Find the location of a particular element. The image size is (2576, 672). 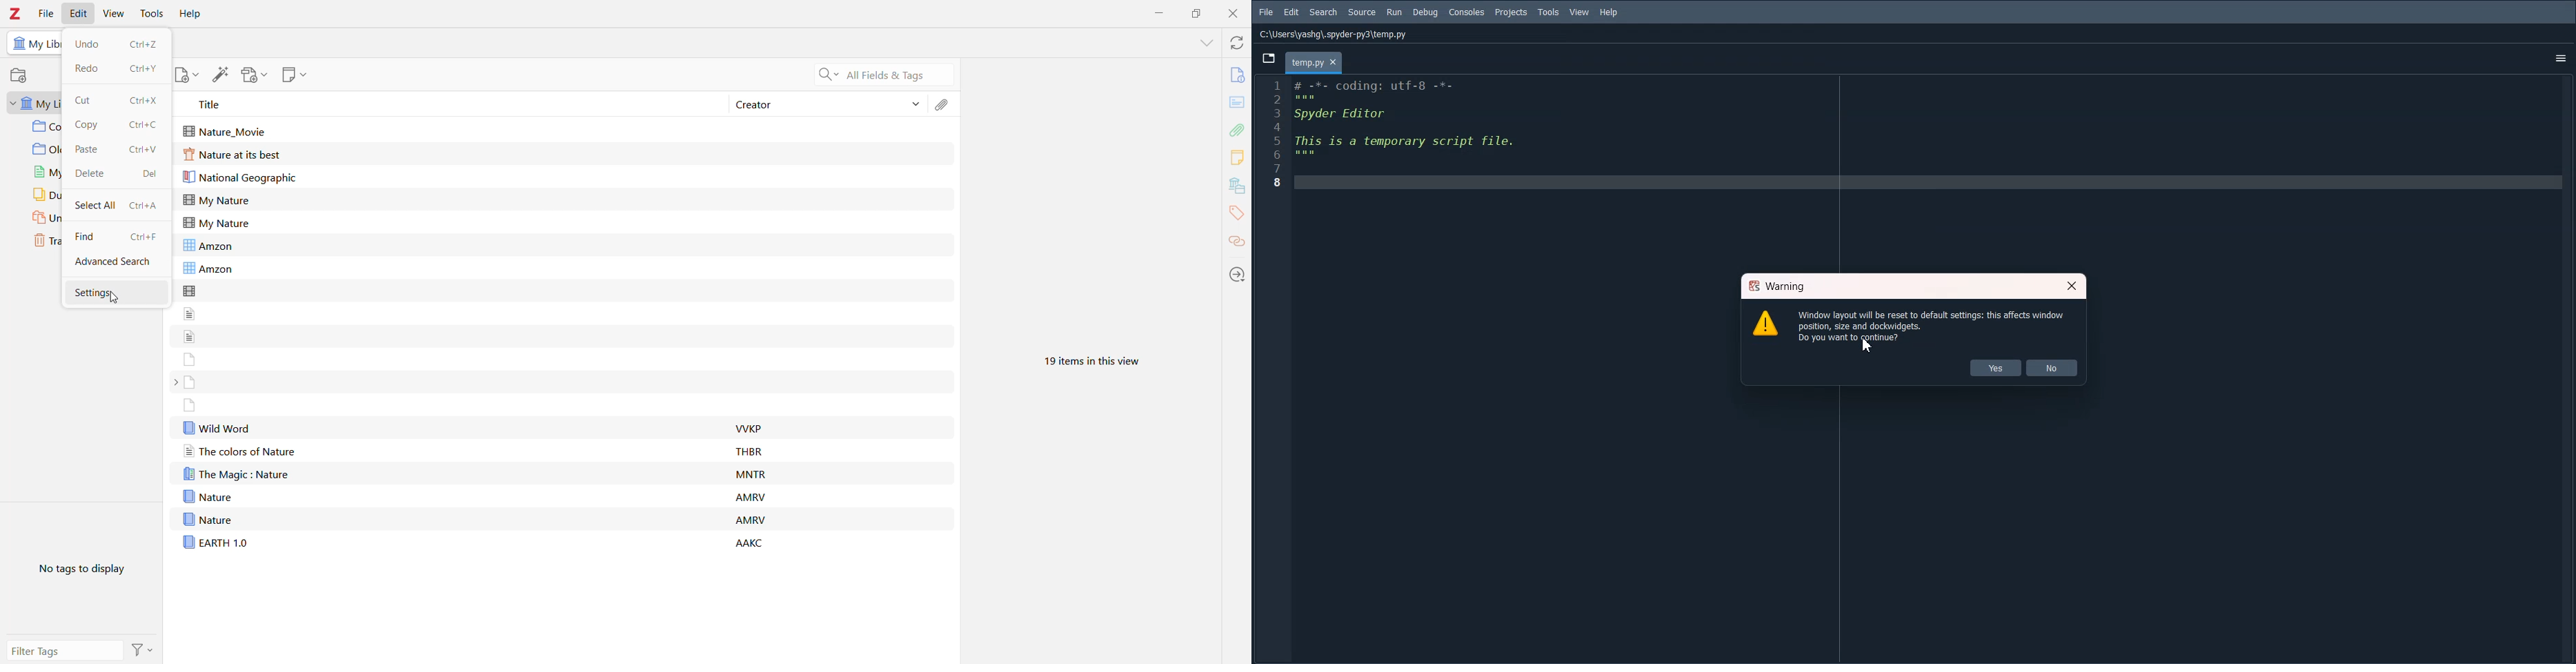

Ctri+C is located at coordinates (146, 127).